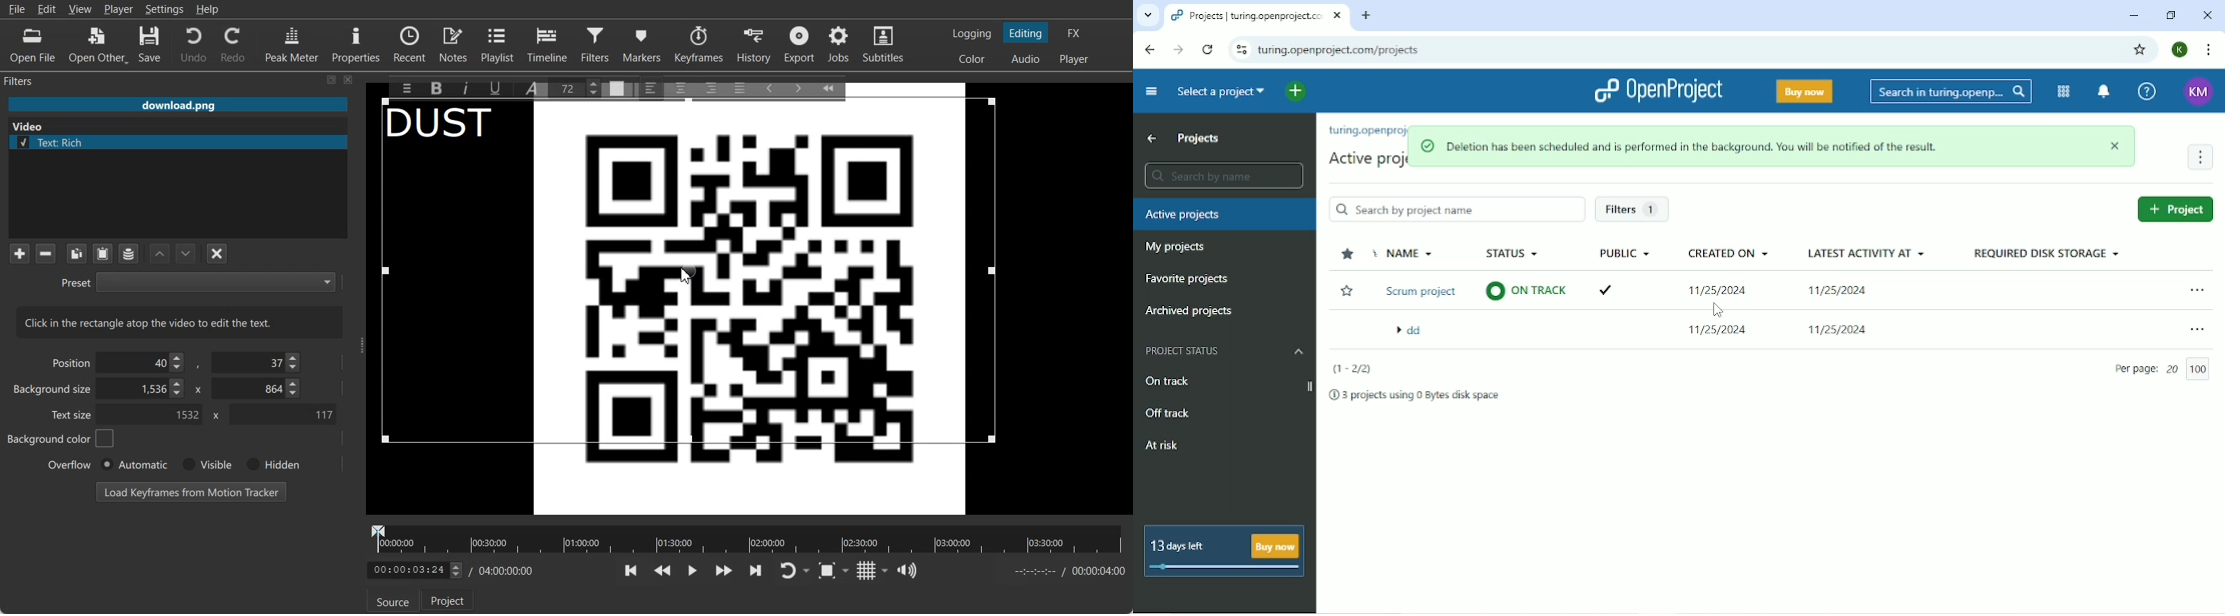  I want to click on Redo, so click(234, 44).